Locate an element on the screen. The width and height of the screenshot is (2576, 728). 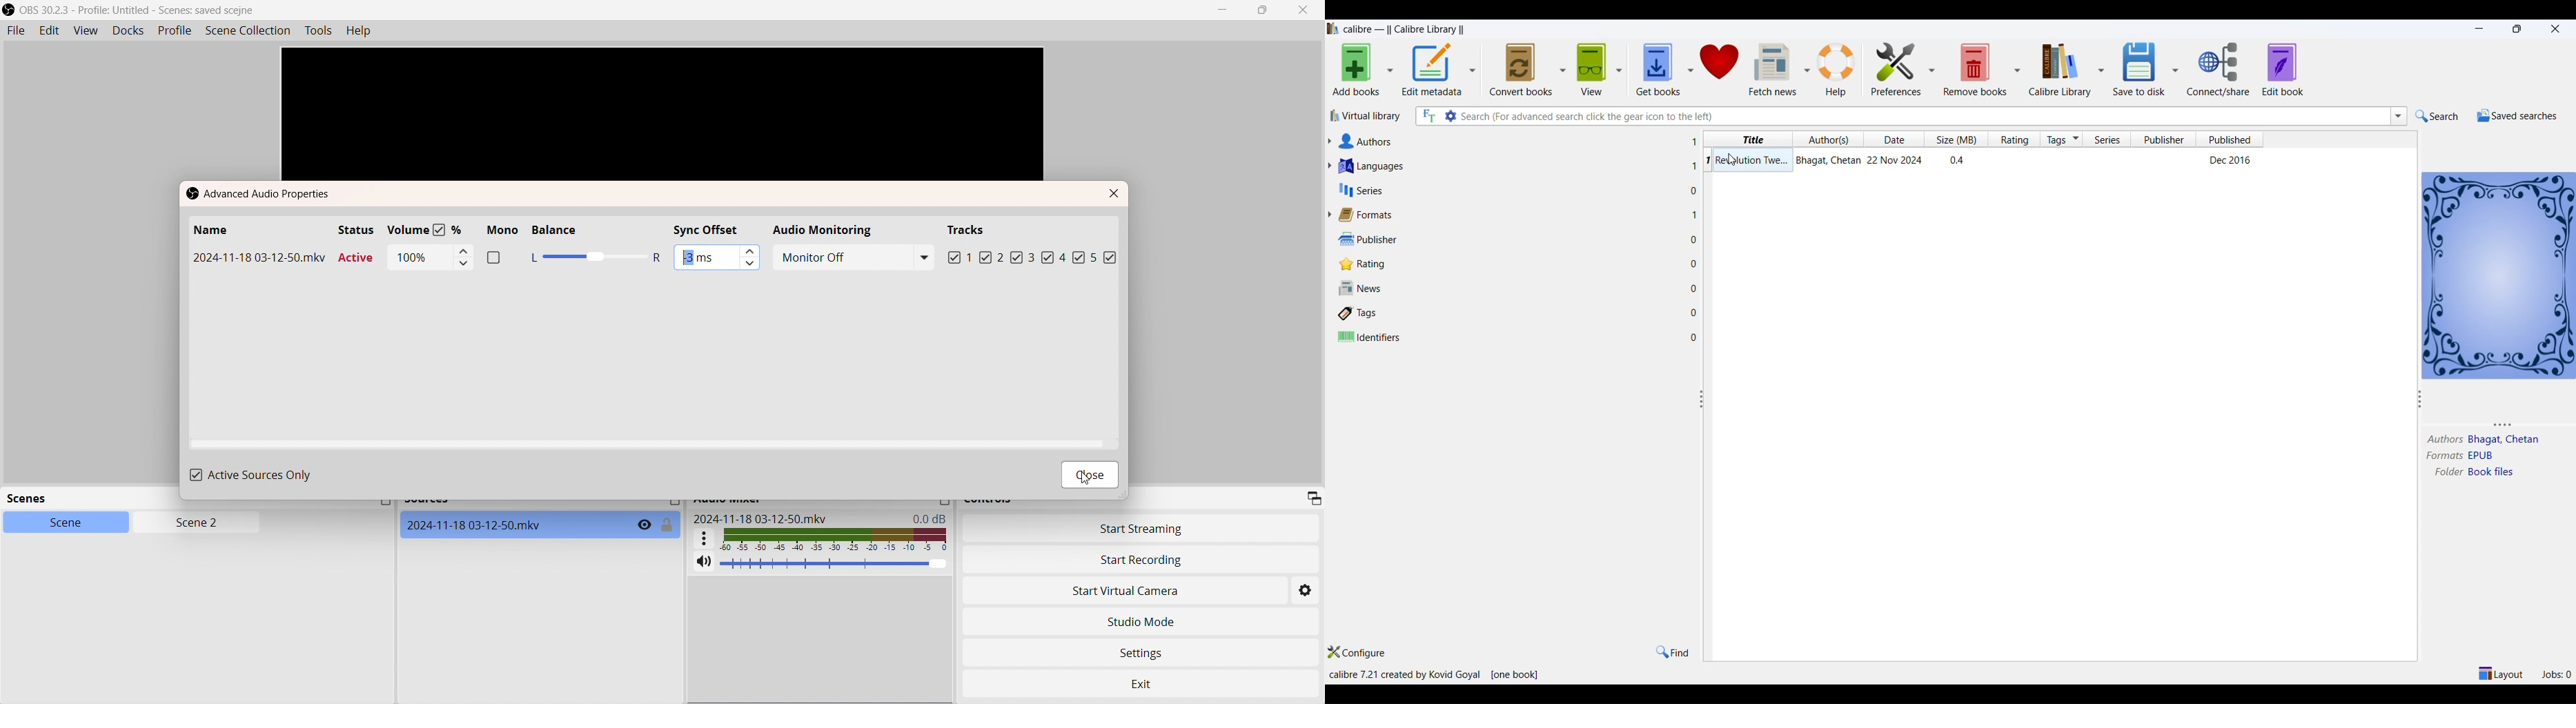
Expand is located at coordinates (1312, 497).